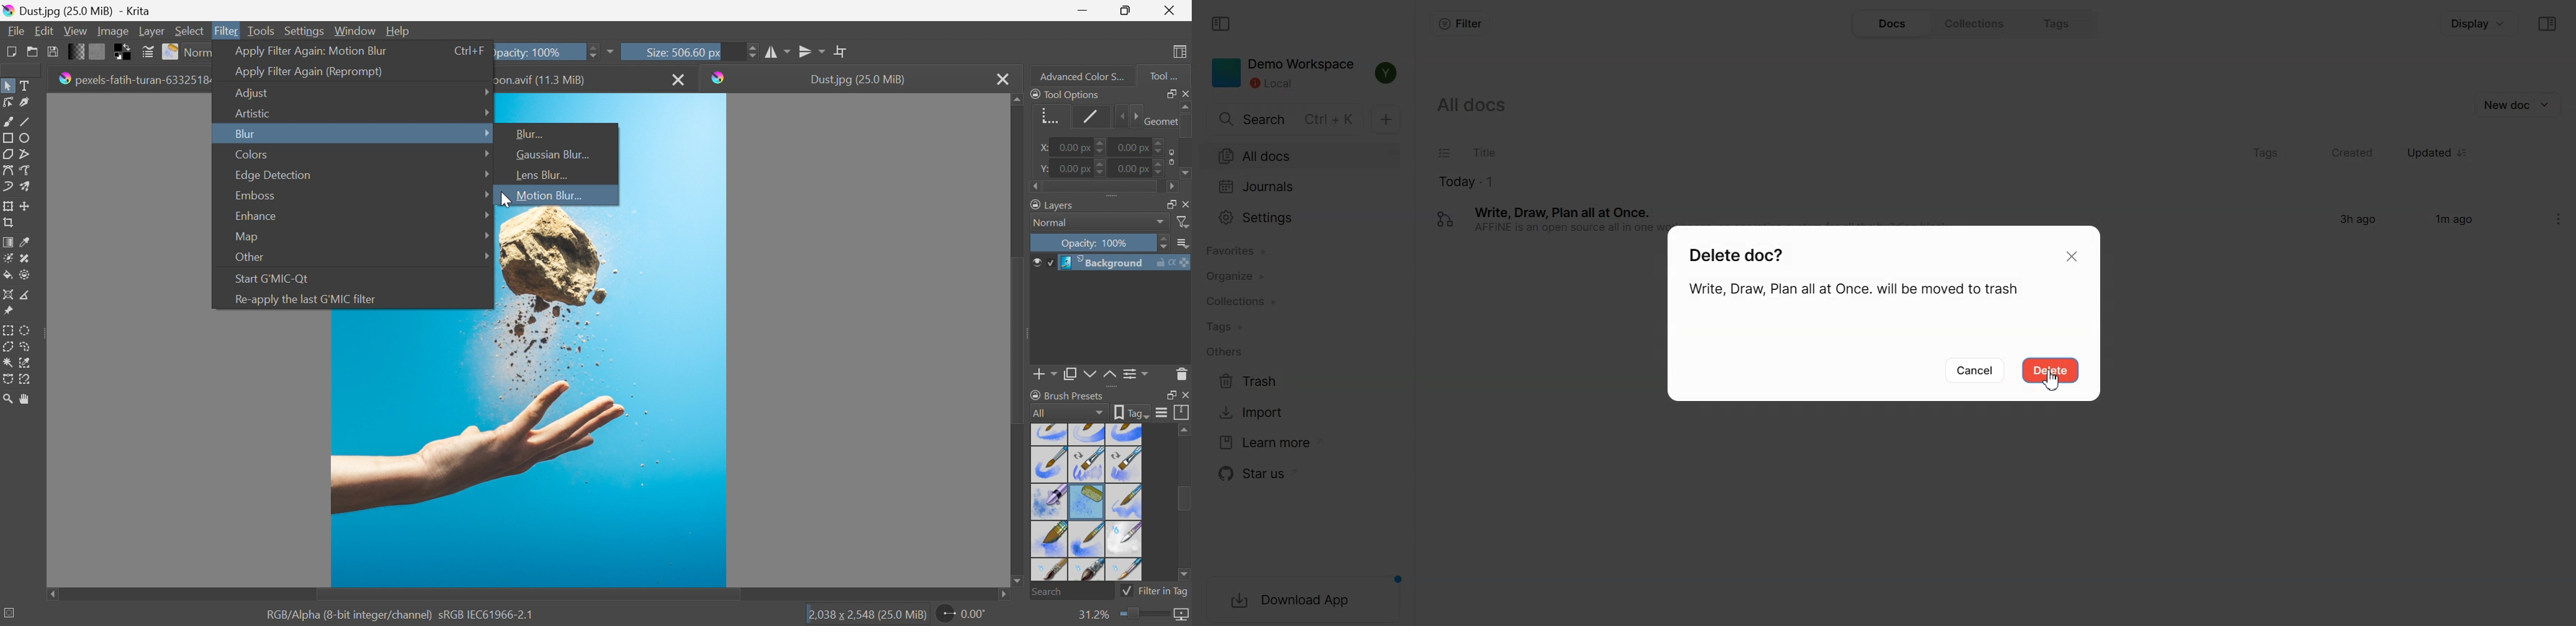  I want to click on Search, so click(1072, 592).